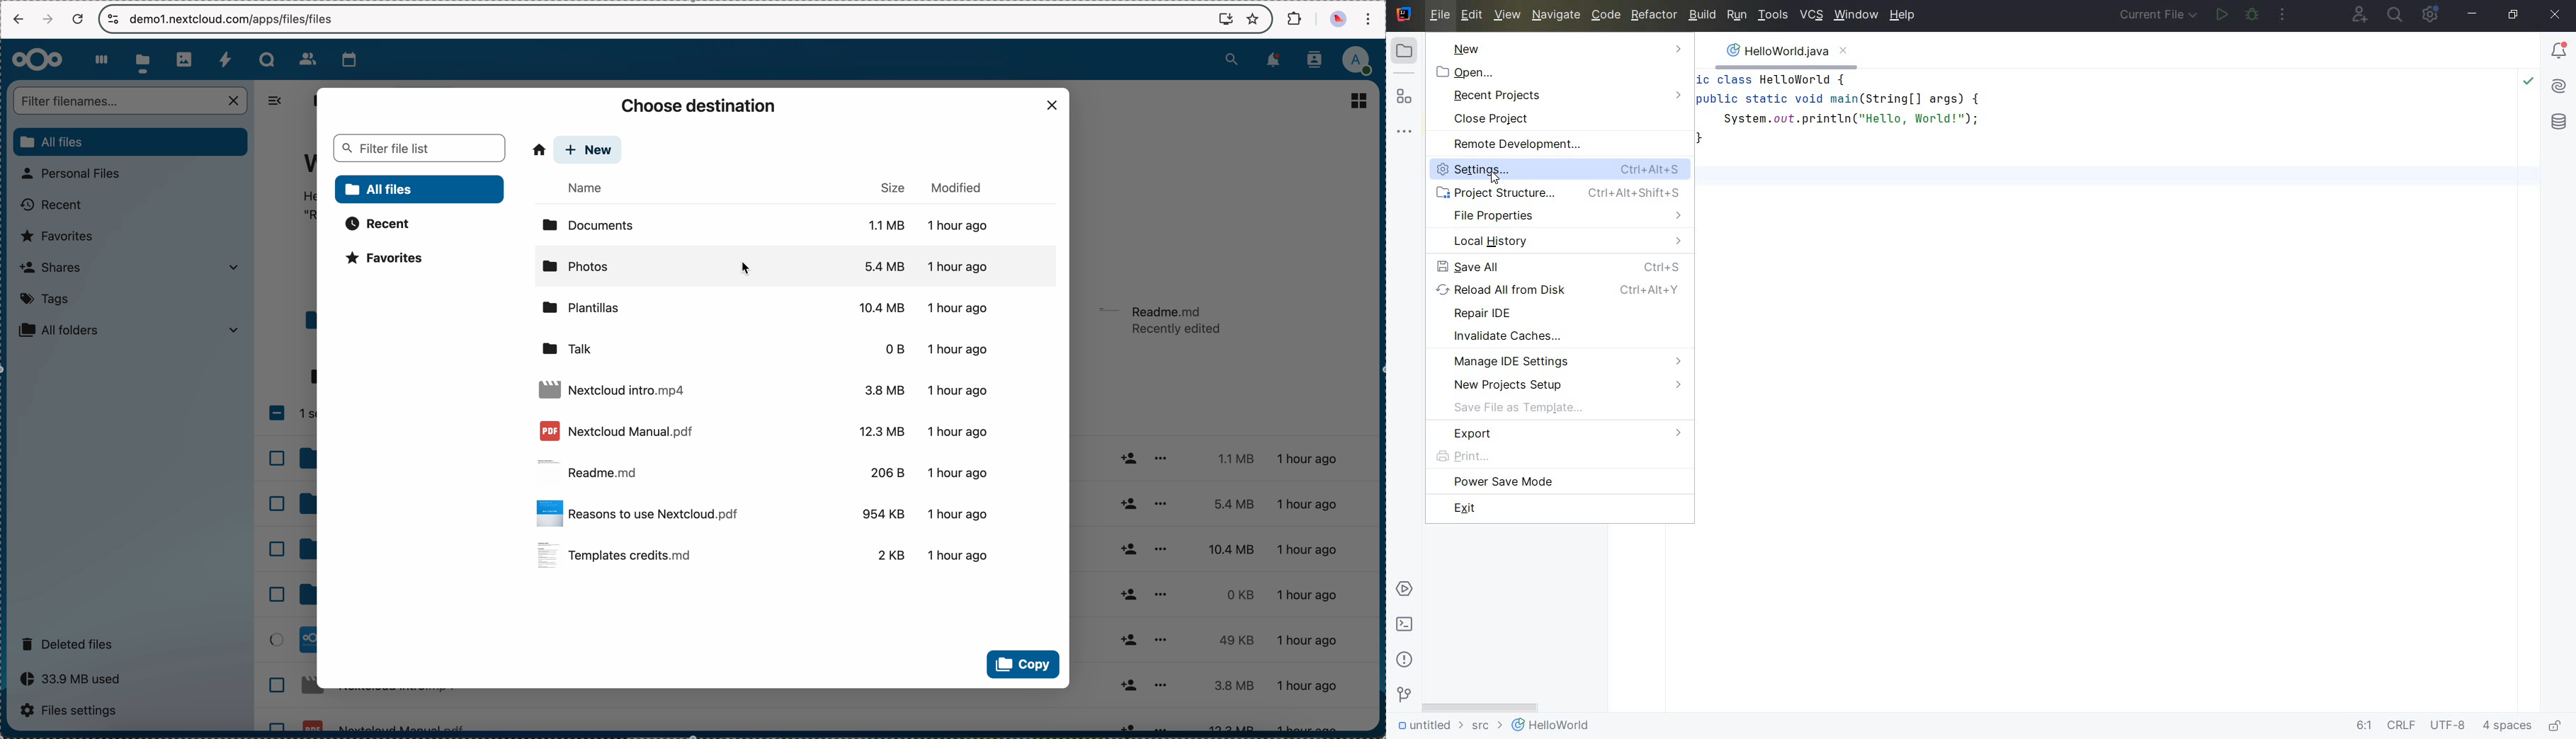  I want to click on navigate foward, so click(45, 20).